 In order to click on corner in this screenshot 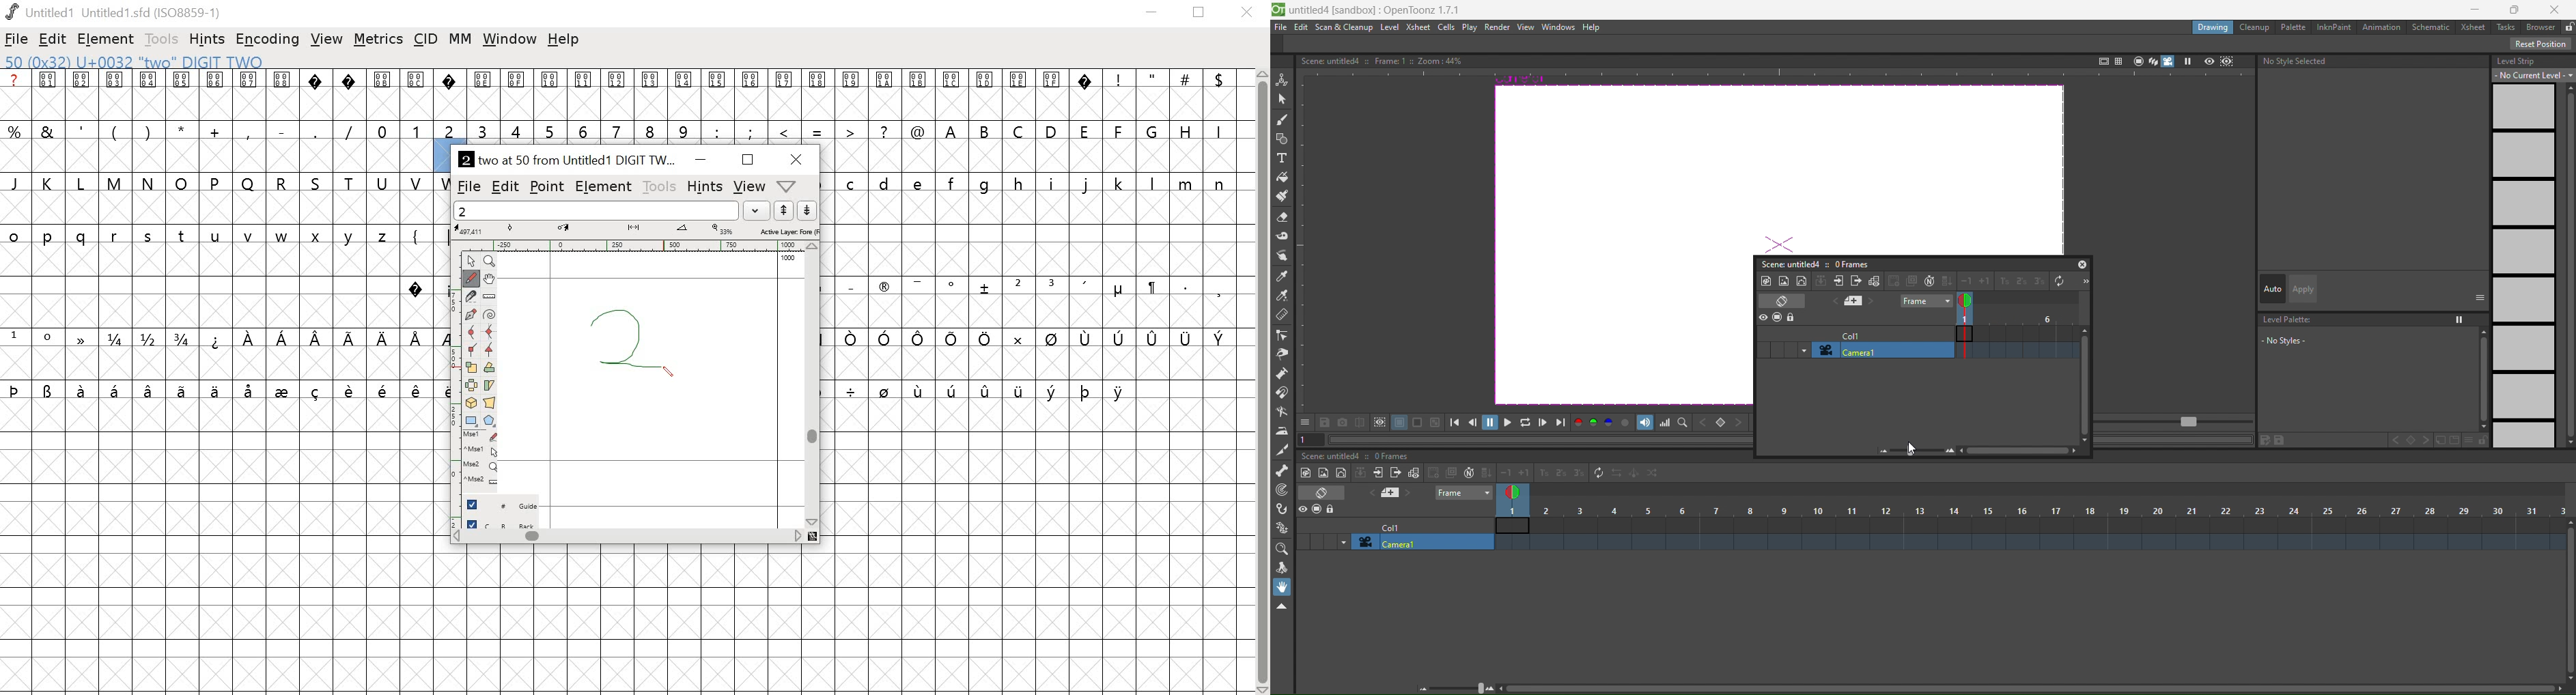, I will do `click(473, 350)`.